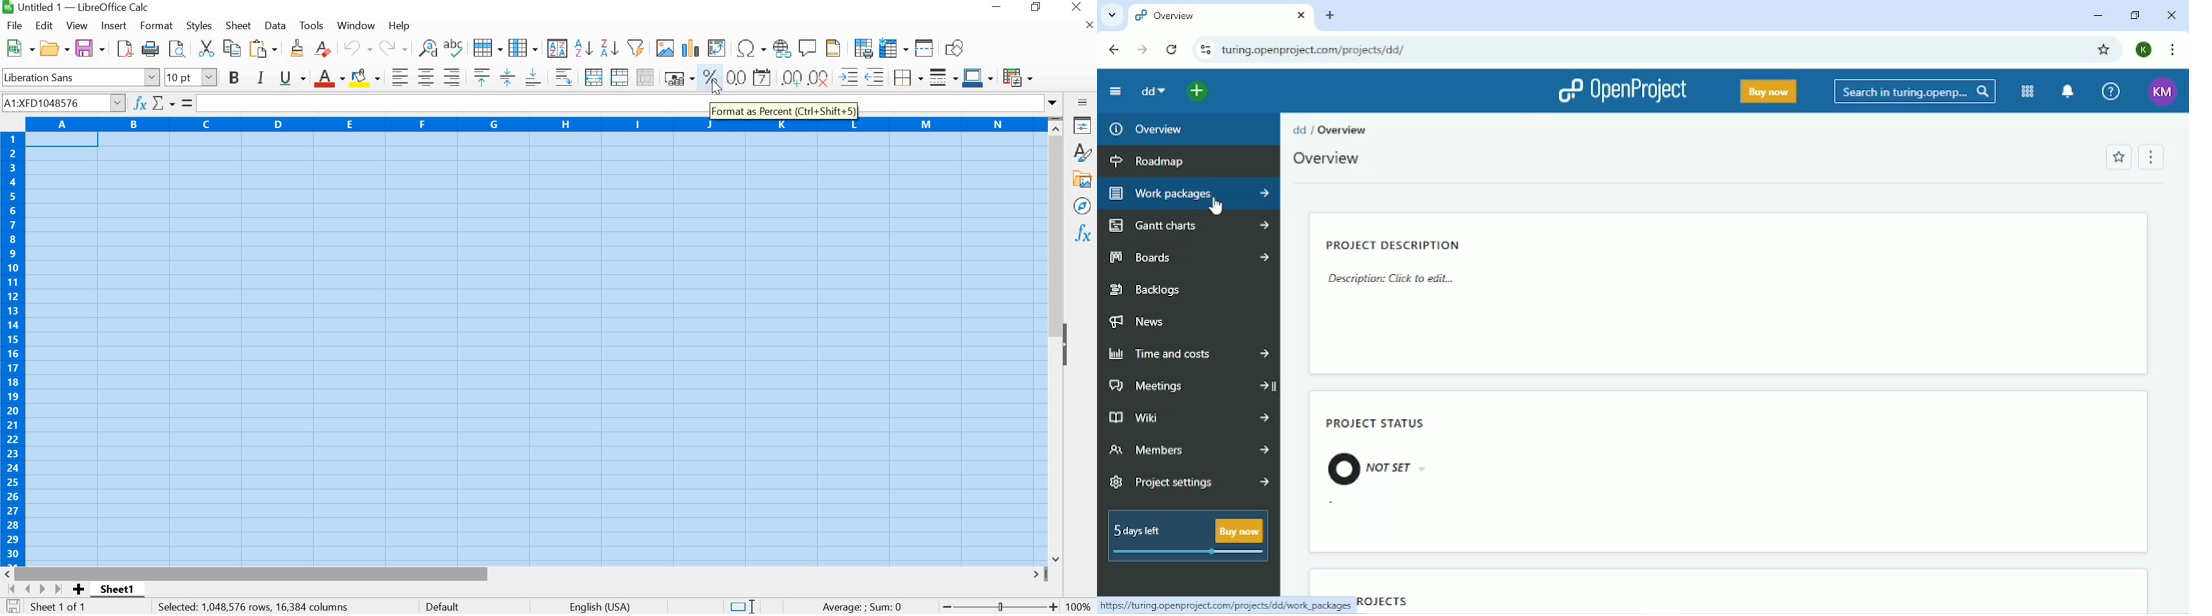  I want to click on cursor, so click(1212, 205).